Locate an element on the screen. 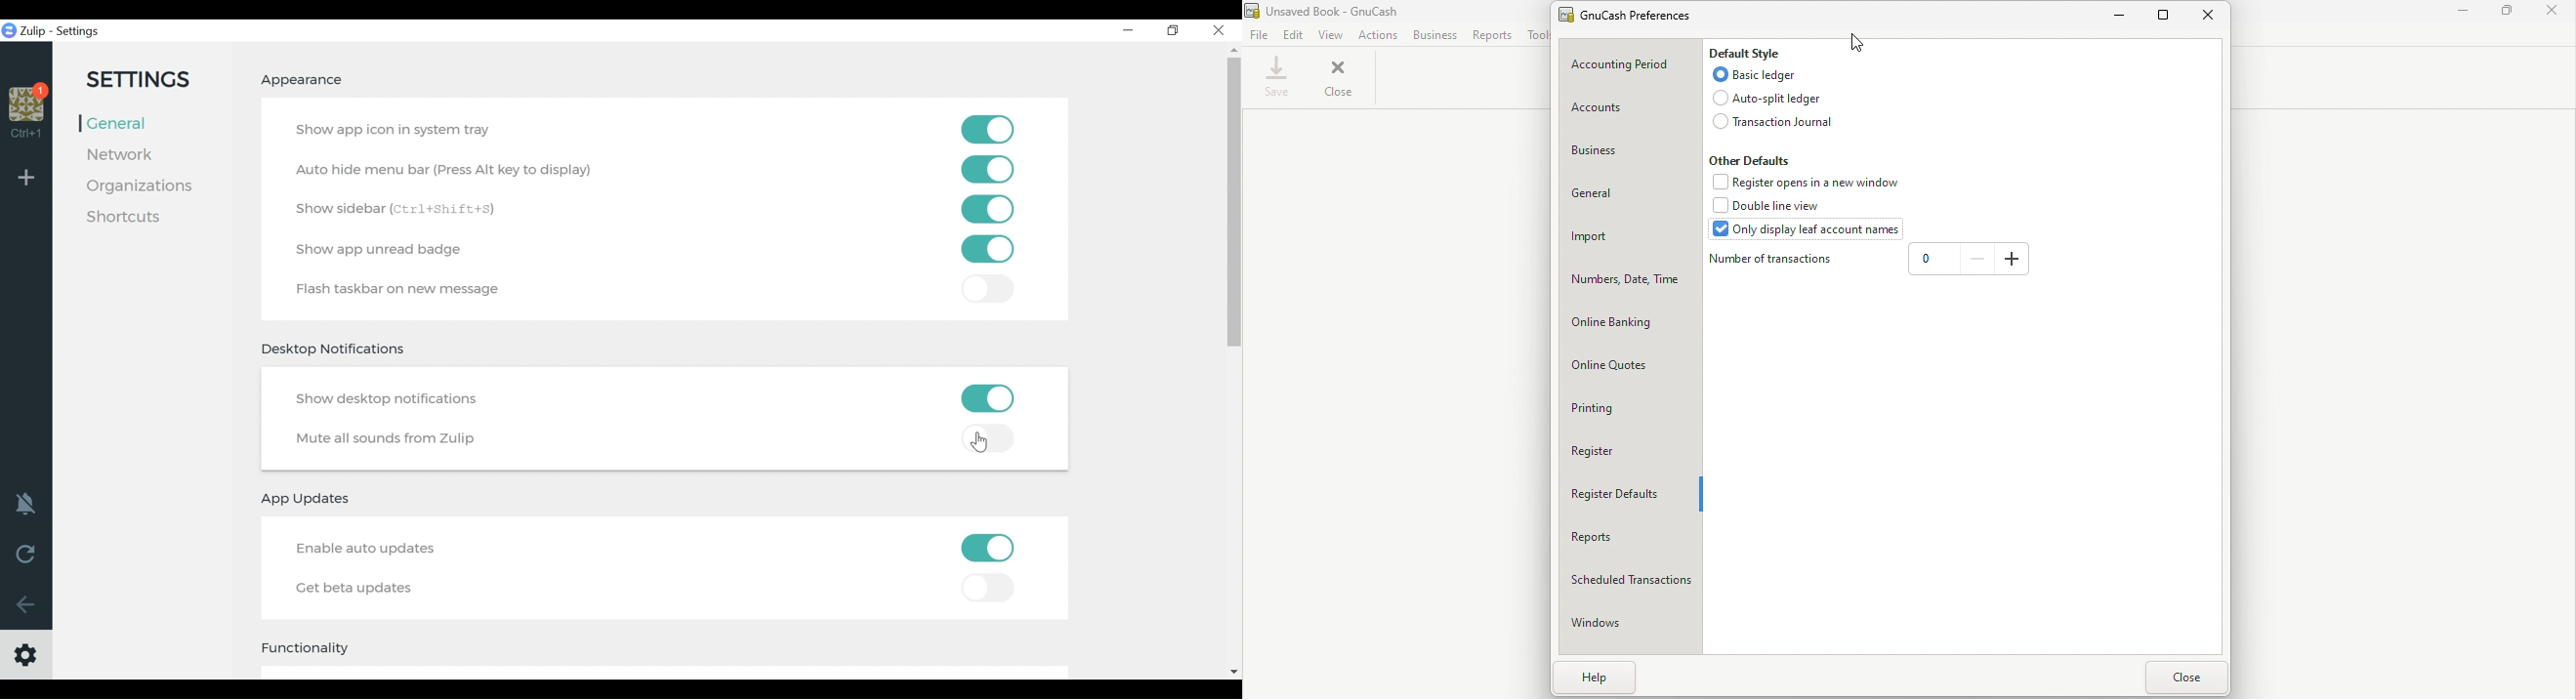 The height and width of the screenshot is (700, 2576). Actions is located at coordinates (1381, 36).